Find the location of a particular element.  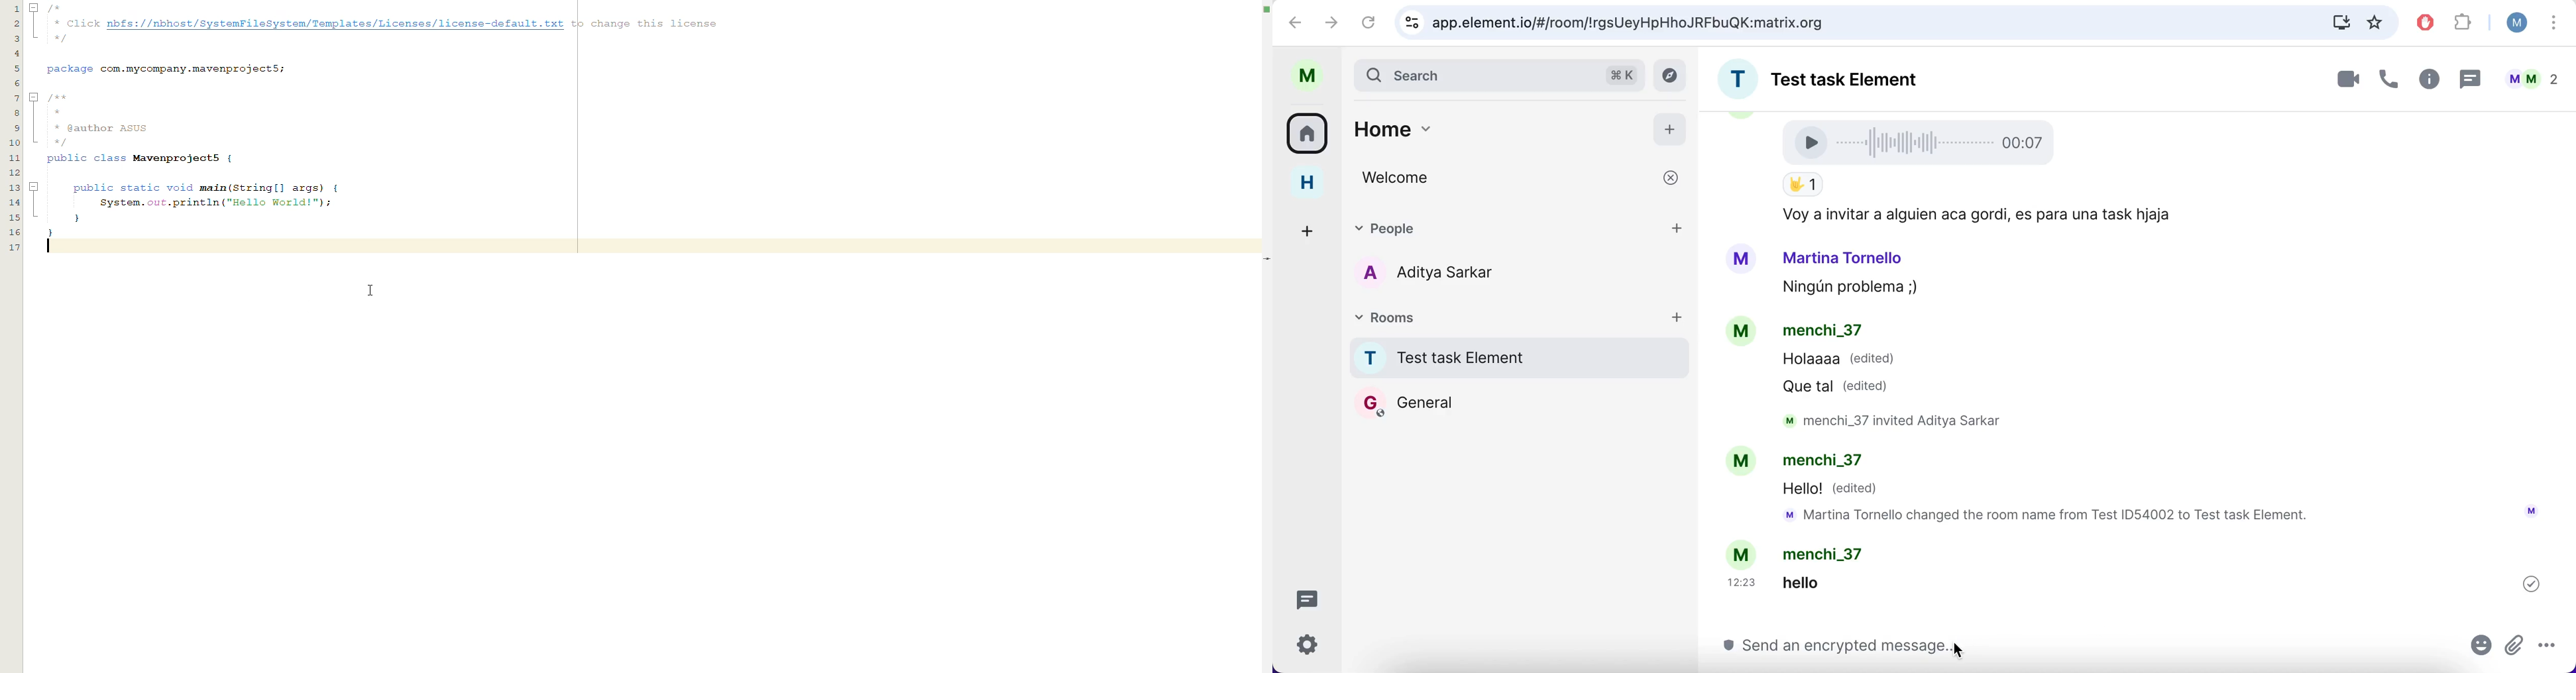

 is located at coordinates (2531, 583).